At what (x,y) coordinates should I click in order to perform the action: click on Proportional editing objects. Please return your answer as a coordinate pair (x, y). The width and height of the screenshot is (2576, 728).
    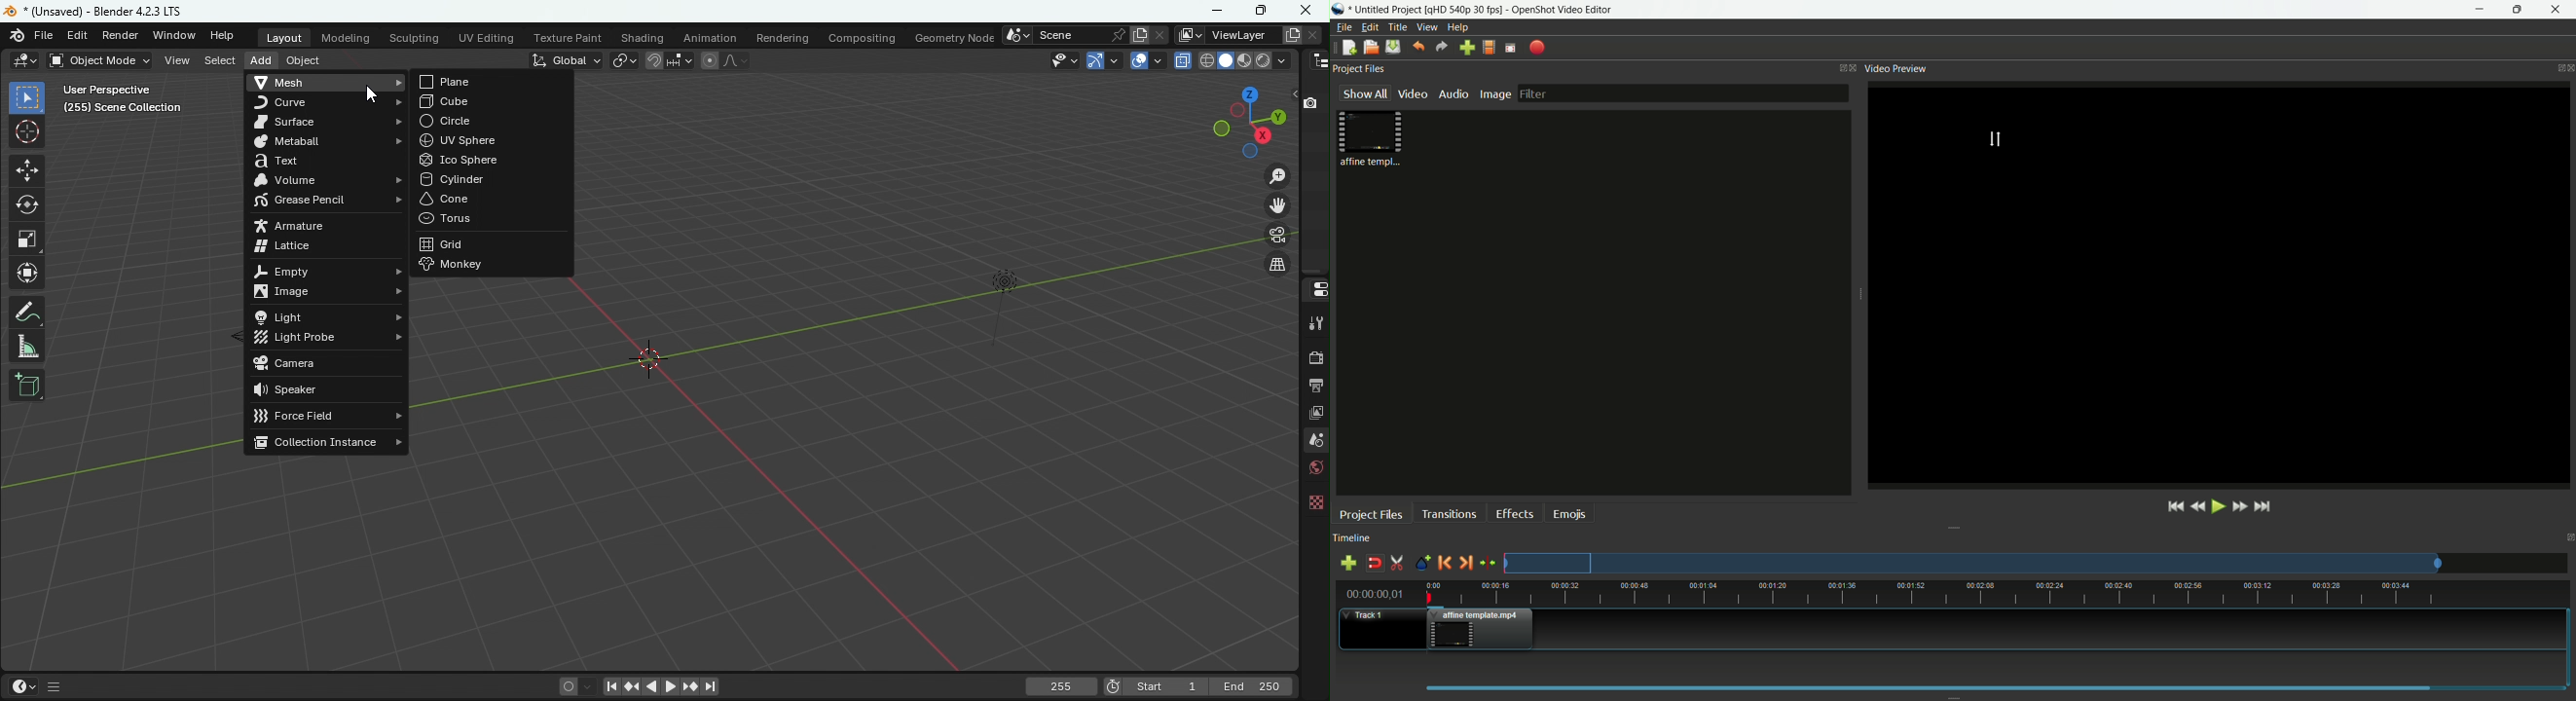
    Looking at the image, I should click on (709, 60).